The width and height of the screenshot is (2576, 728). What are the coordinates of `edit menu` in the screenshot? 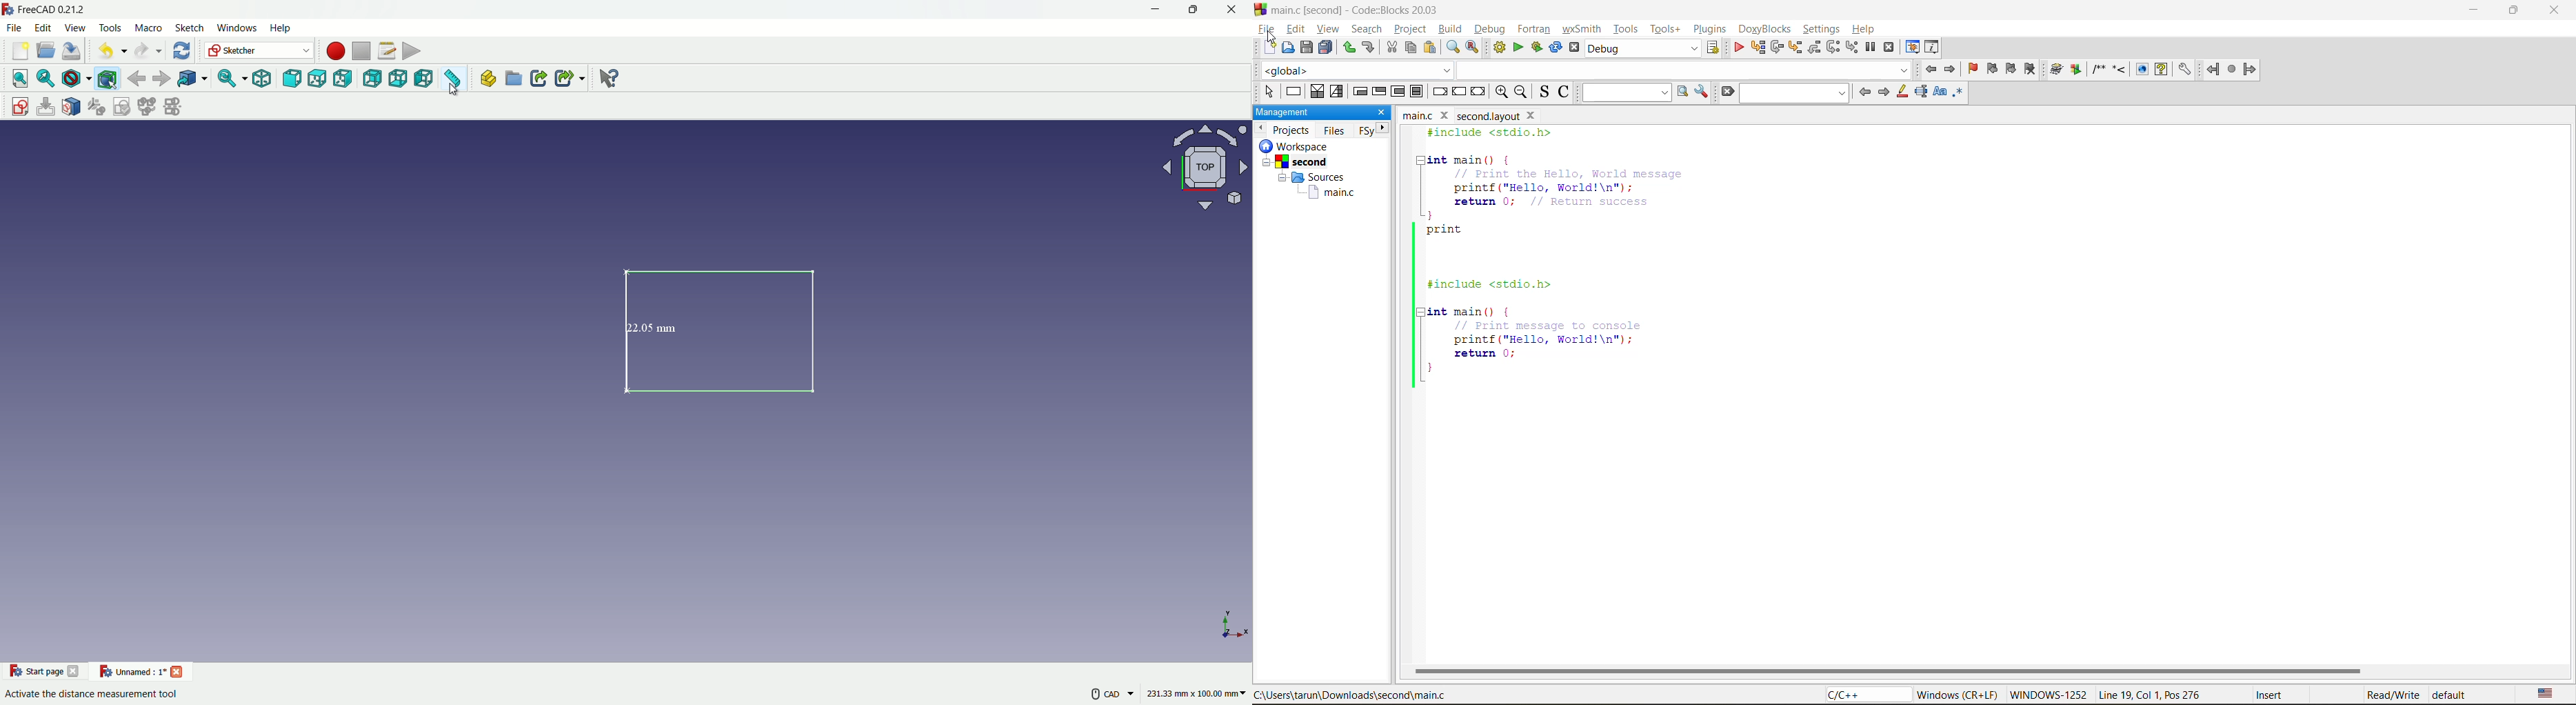 It's located at (43, 27).